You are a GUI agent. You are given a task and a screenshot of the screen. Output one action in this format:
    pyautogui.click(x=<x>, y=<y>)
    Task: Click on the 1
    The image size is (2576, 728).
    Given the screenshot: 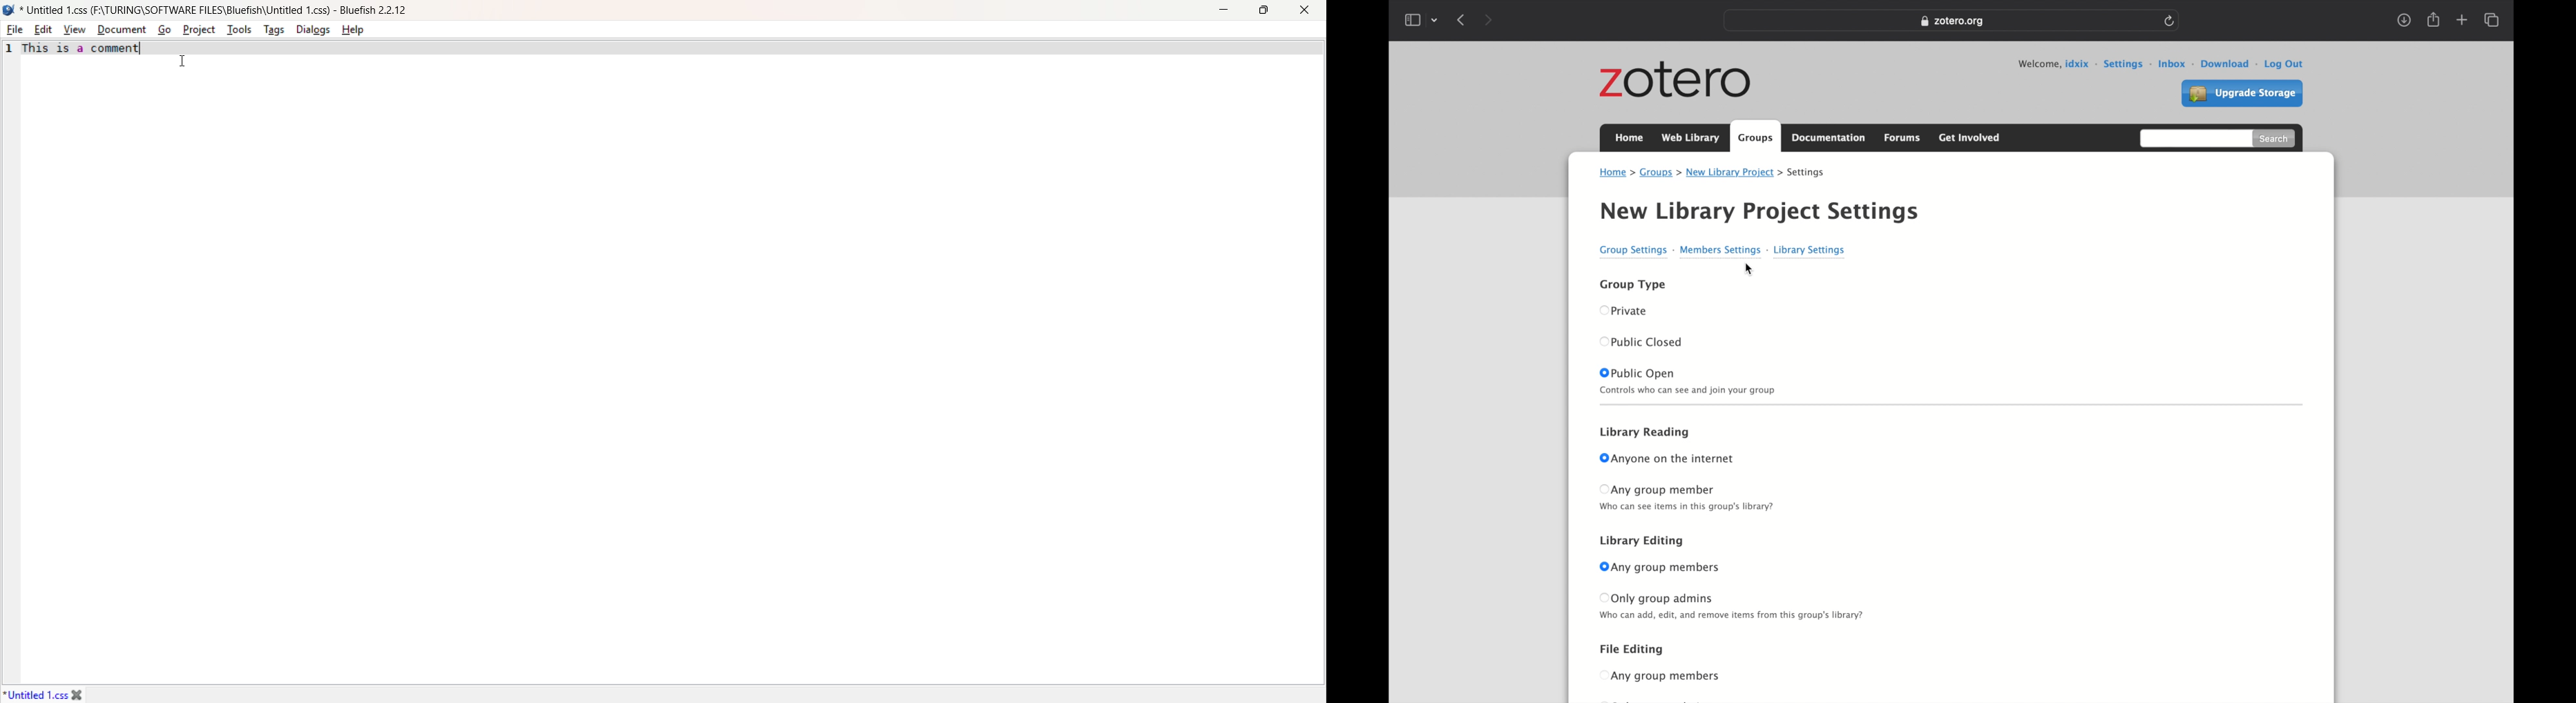 What is the action you would take?
    pyautogui.click(x=8, y=50)
    